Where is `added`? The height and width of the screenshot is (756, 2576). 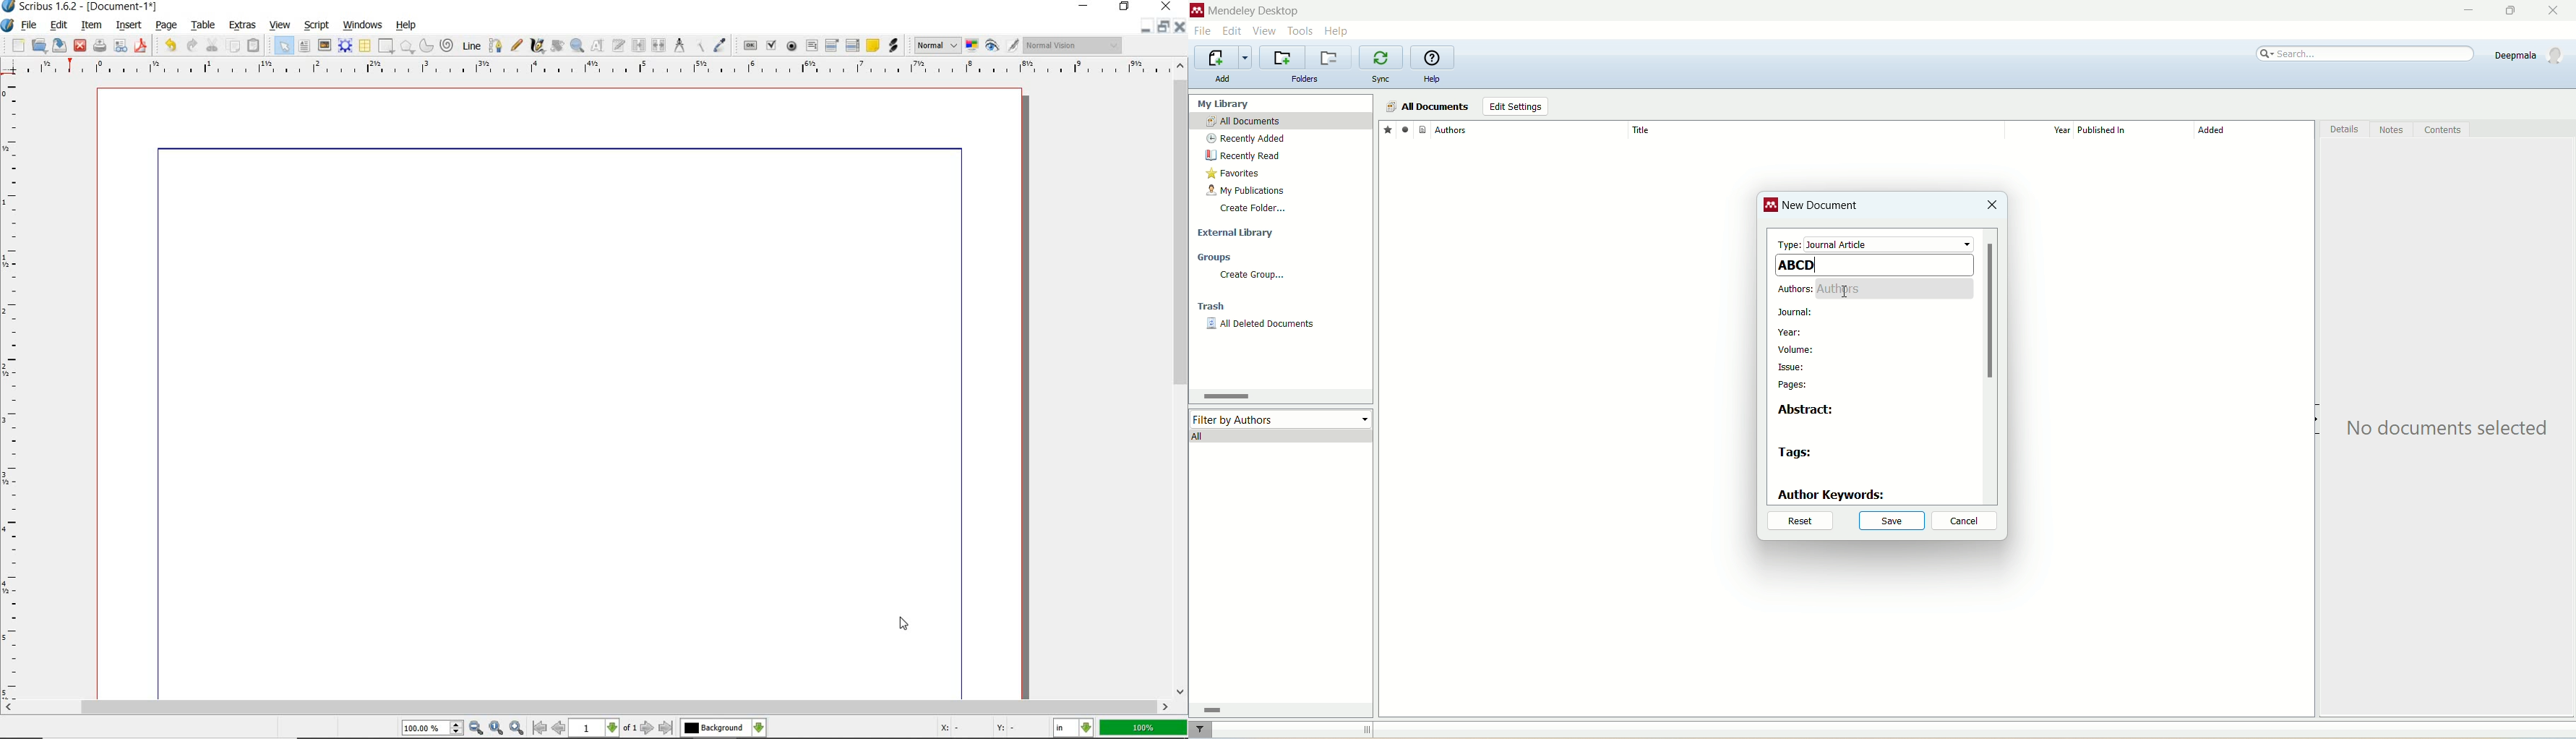
added is located at coordinates (2254, 134).